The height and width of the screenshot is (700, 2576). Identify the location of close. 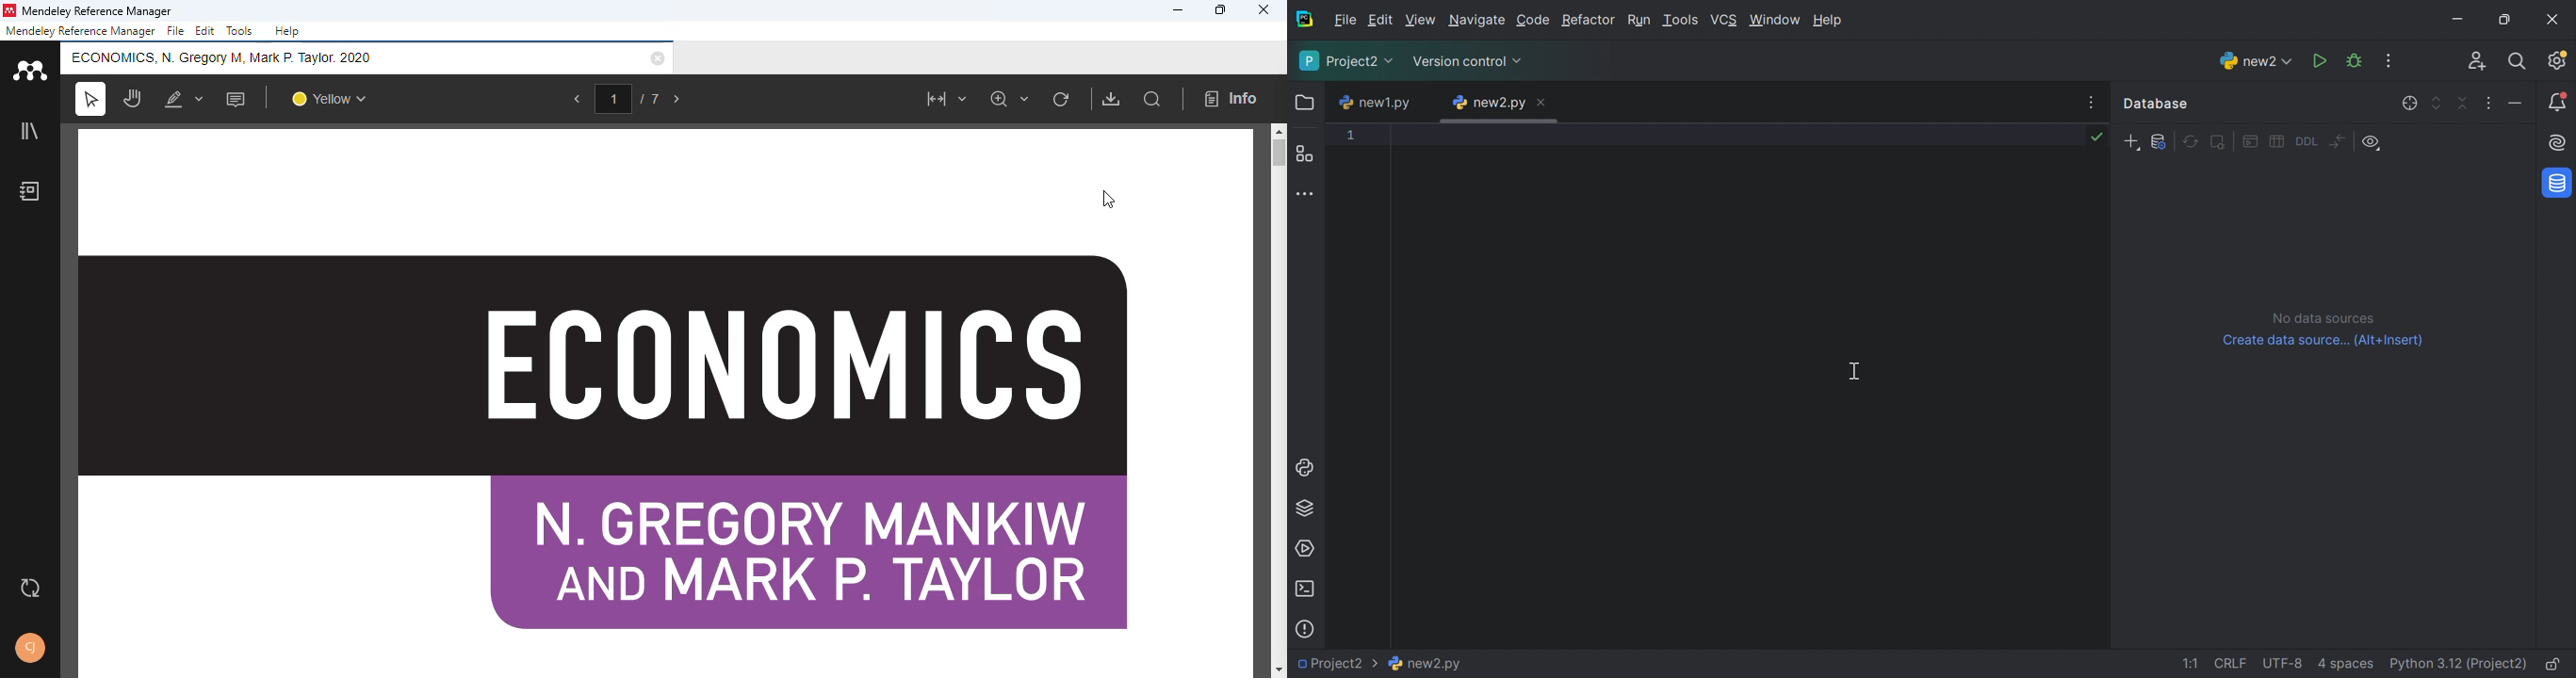
(1263, 9).